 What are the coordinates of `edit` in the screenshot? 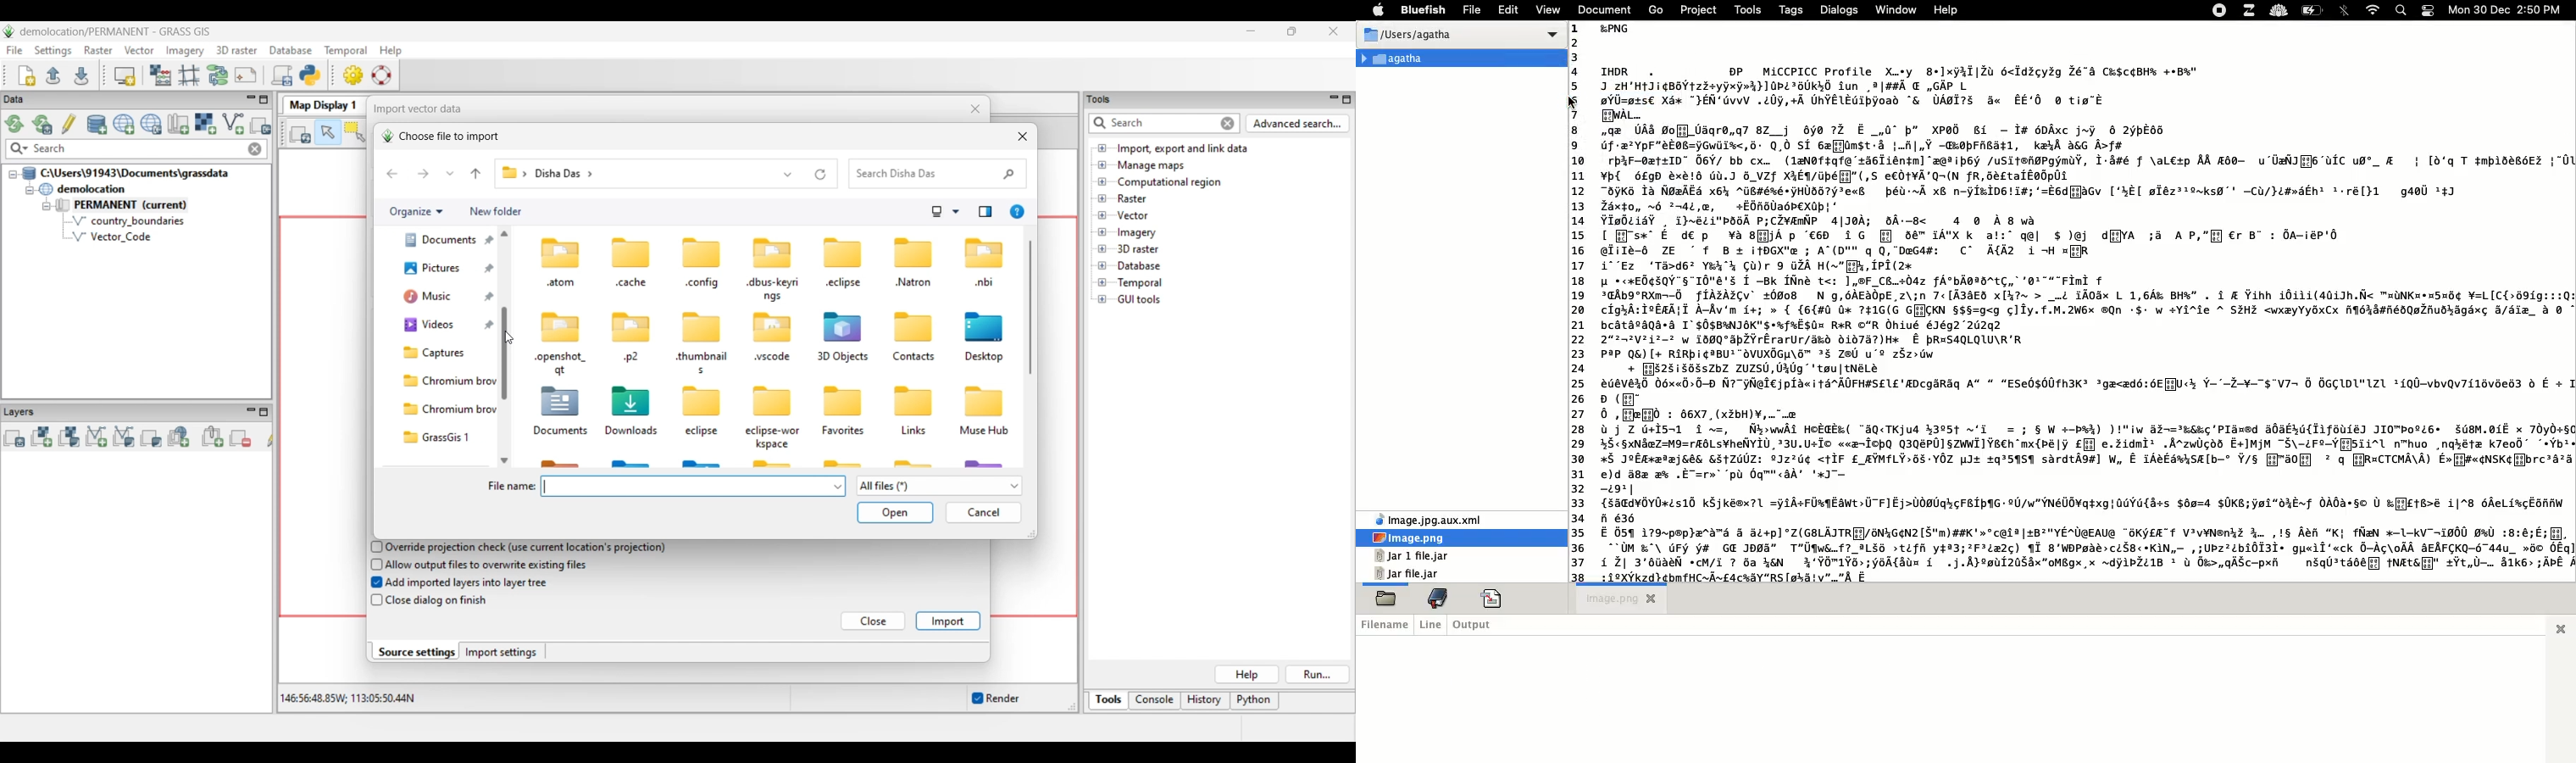 It's located at (1507, 8).